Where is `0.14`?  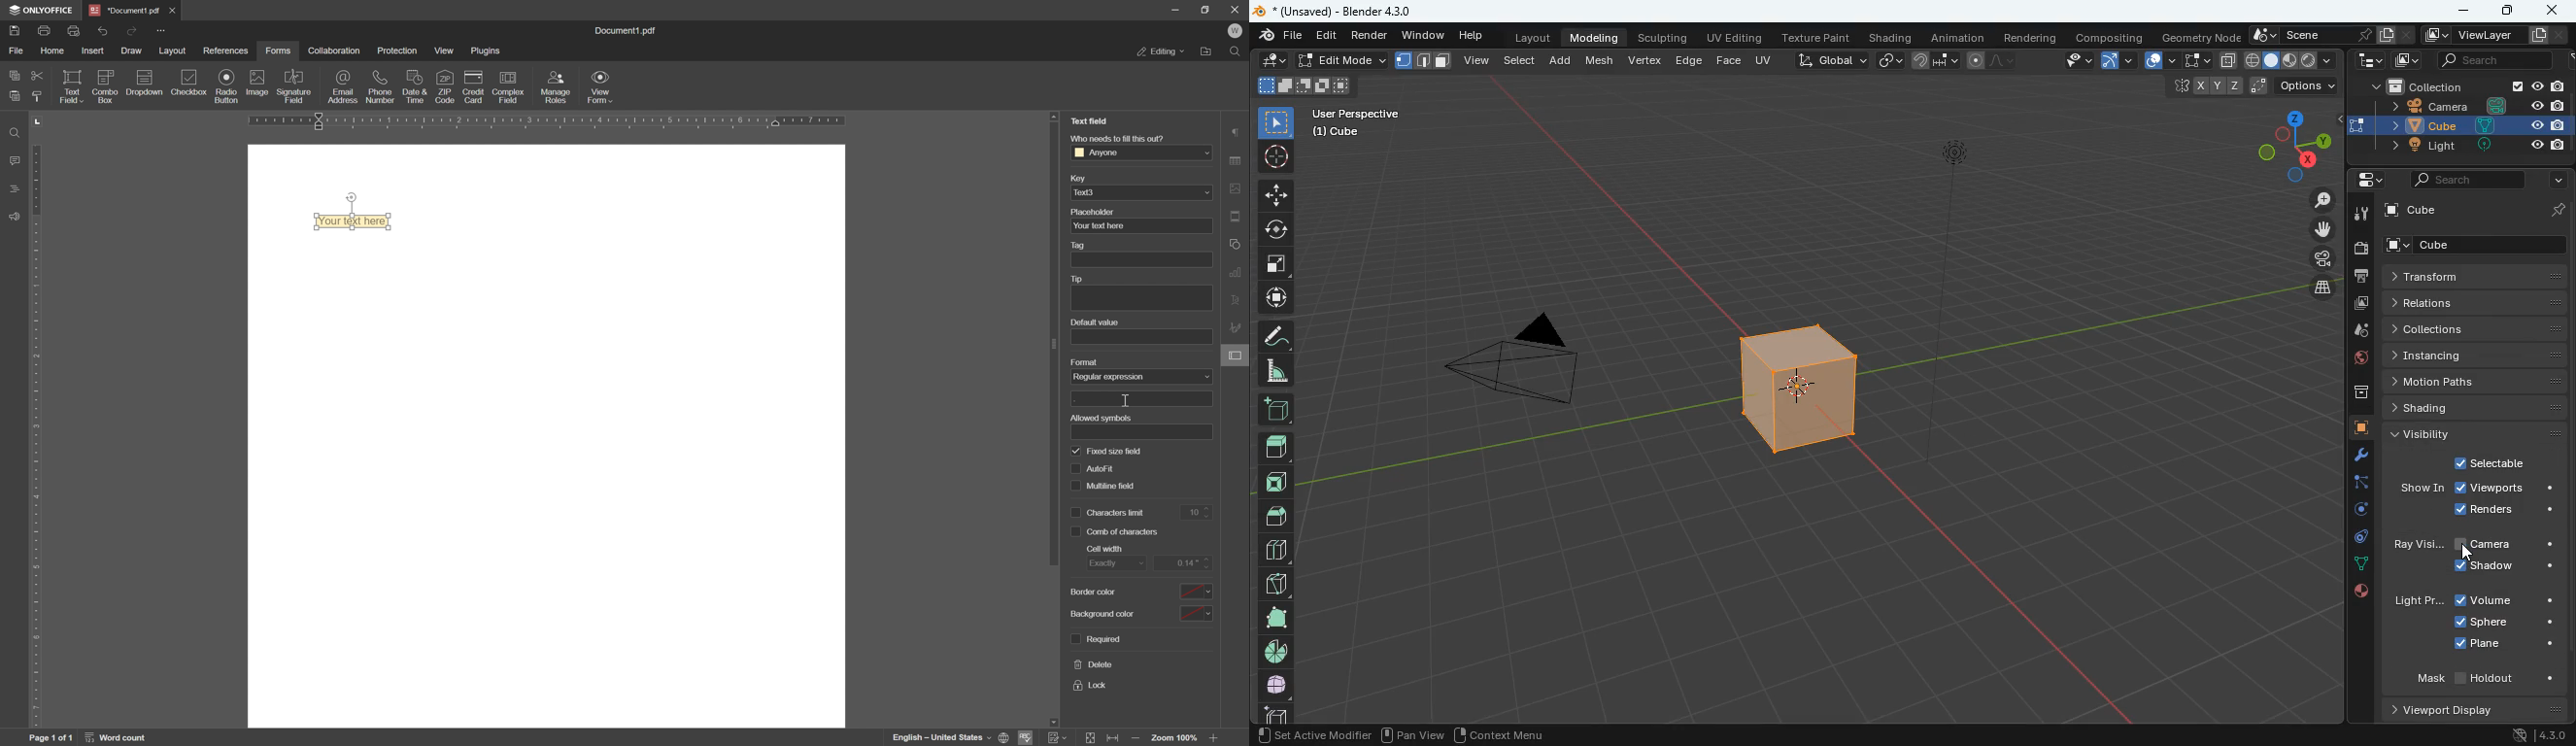
0.14 is located at coordinates (1185, 563).